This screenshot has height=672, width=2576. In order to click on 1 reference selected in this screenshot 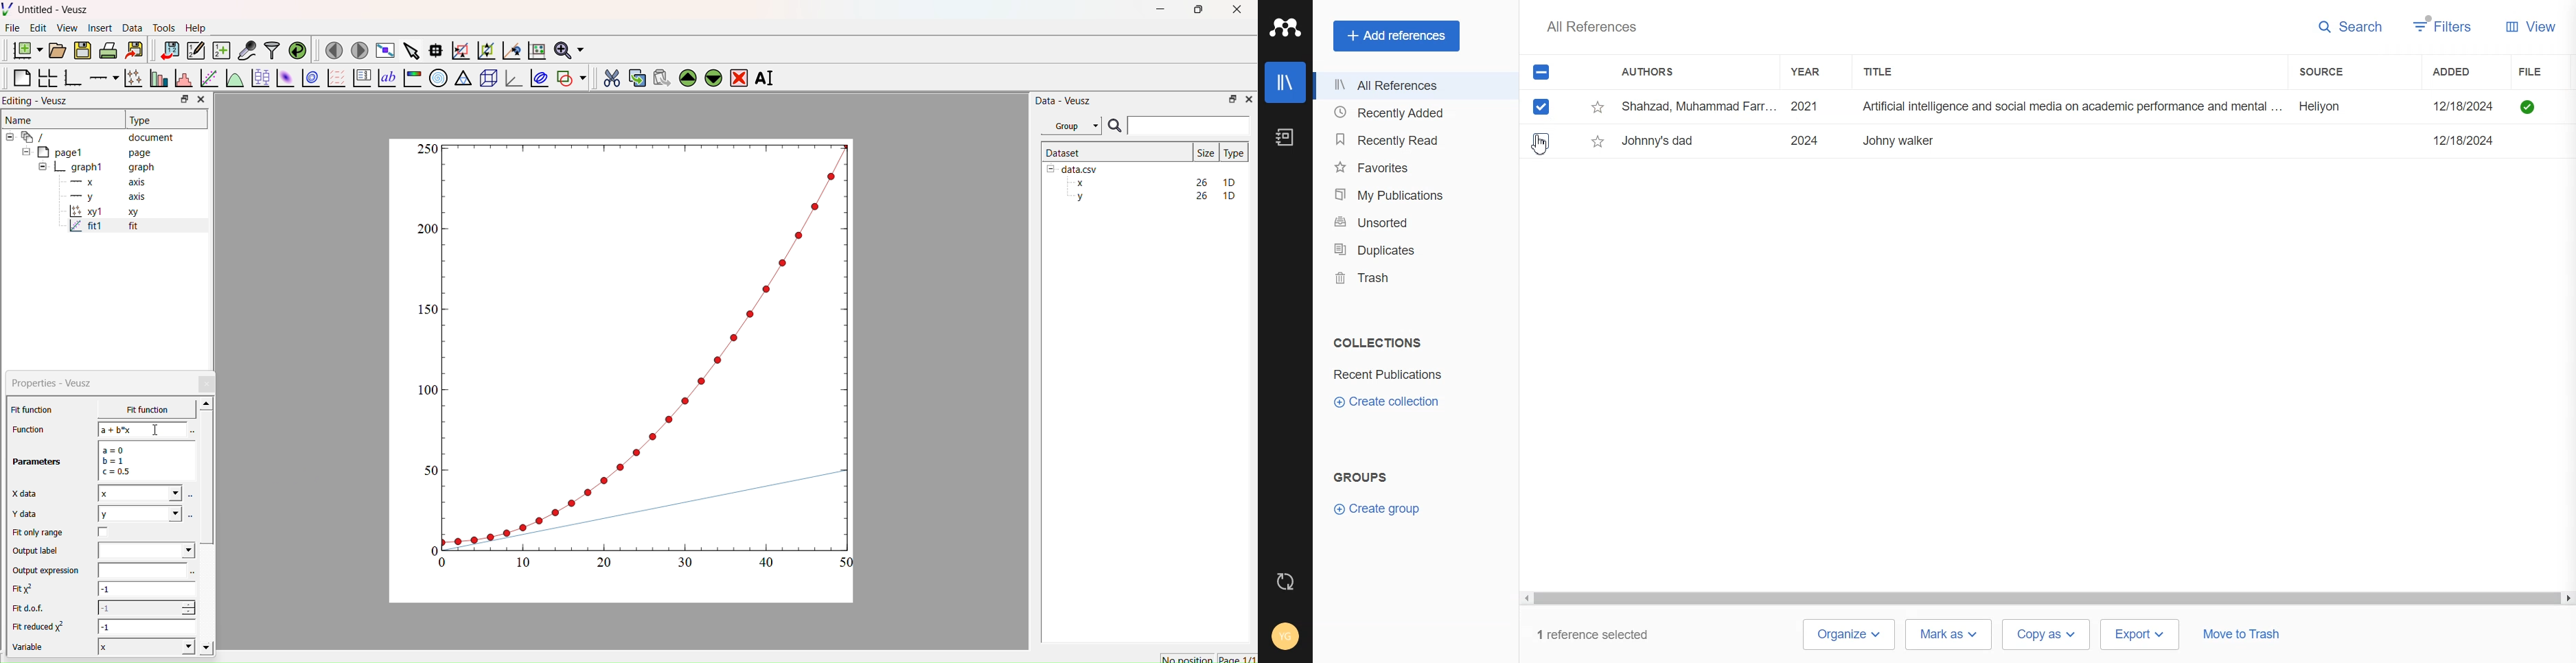, I will do `click(1609, 633)`.